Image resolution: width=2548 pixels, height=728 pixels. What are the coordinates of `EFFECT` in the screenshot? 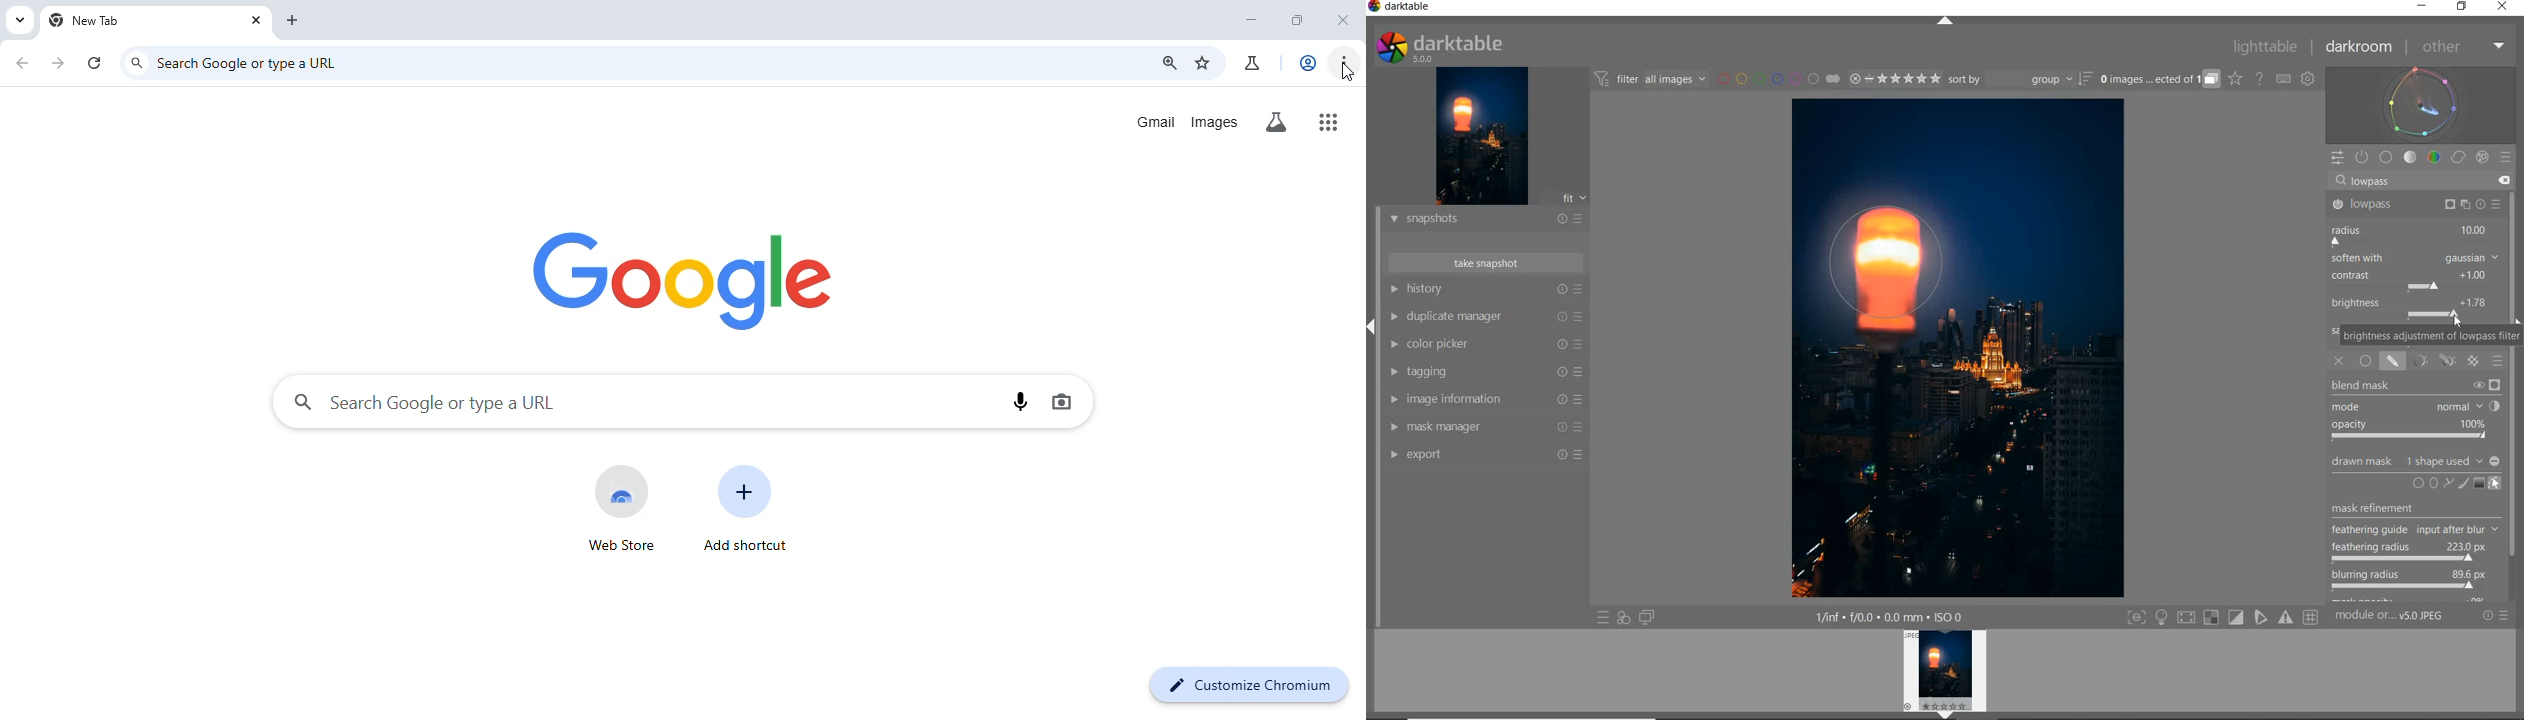 It's located at (2483, 157).